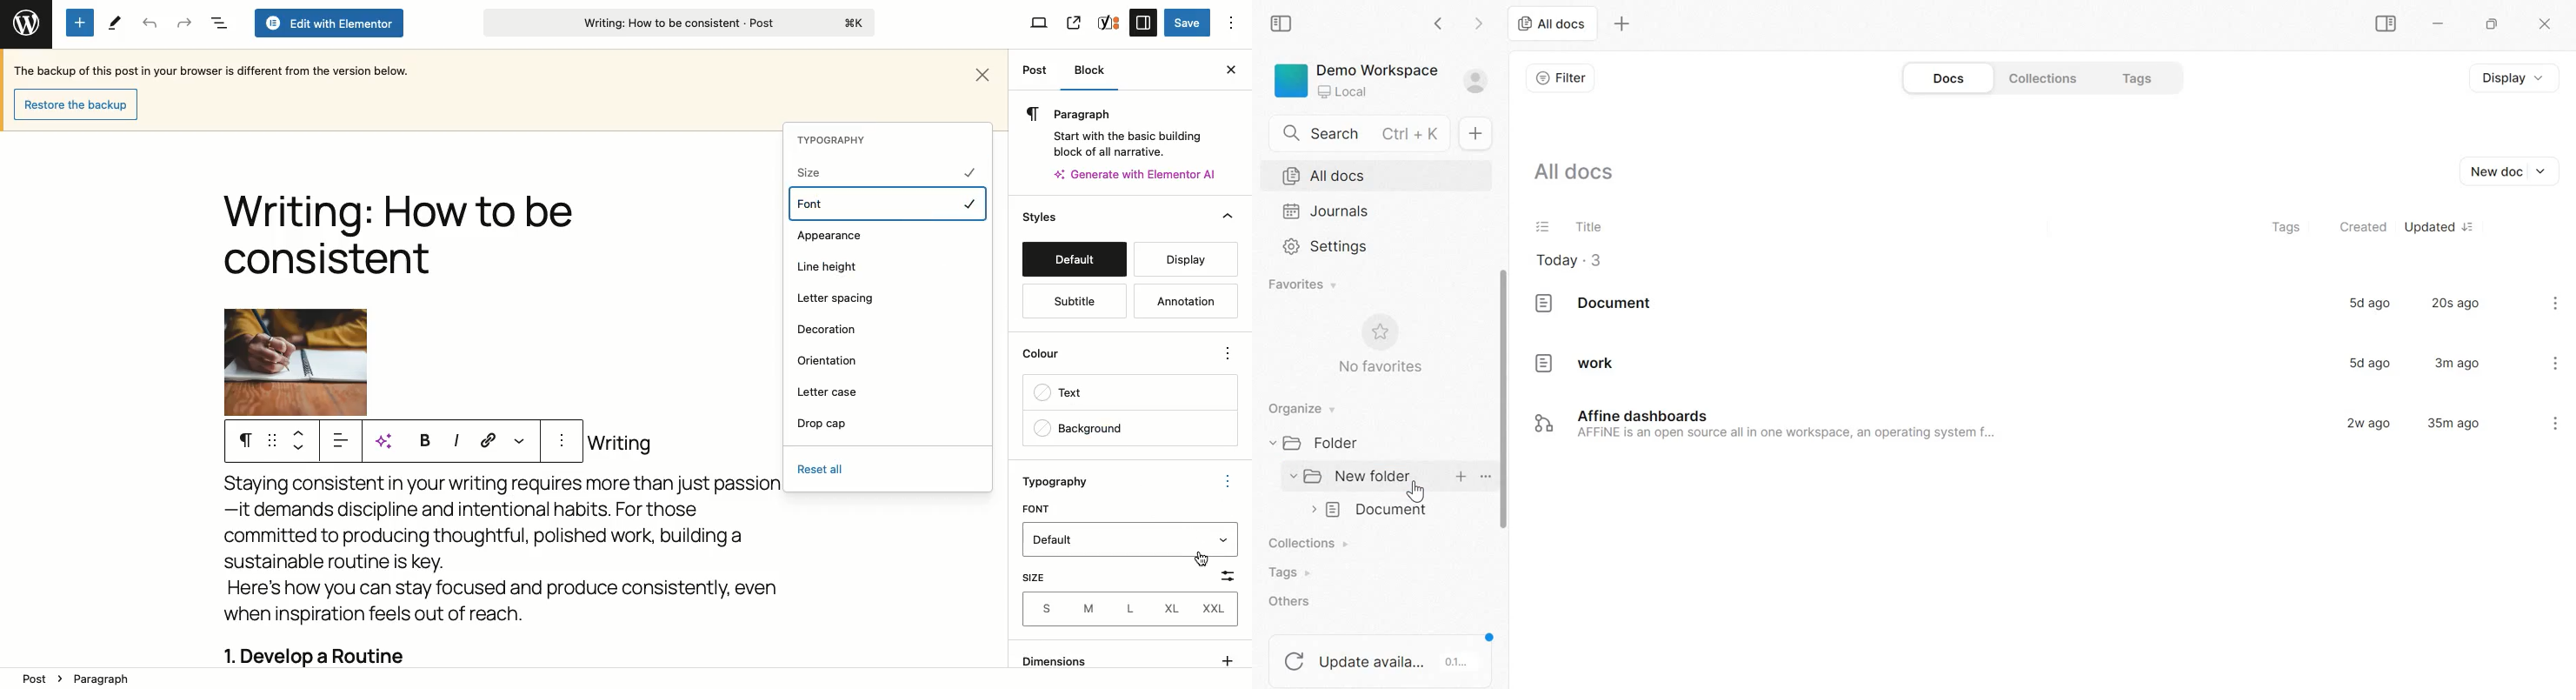  What do you see at coordinates (1134, 607) in the screenshot?
I see `S M L XL XXL` at bounding box center [1134, 607].